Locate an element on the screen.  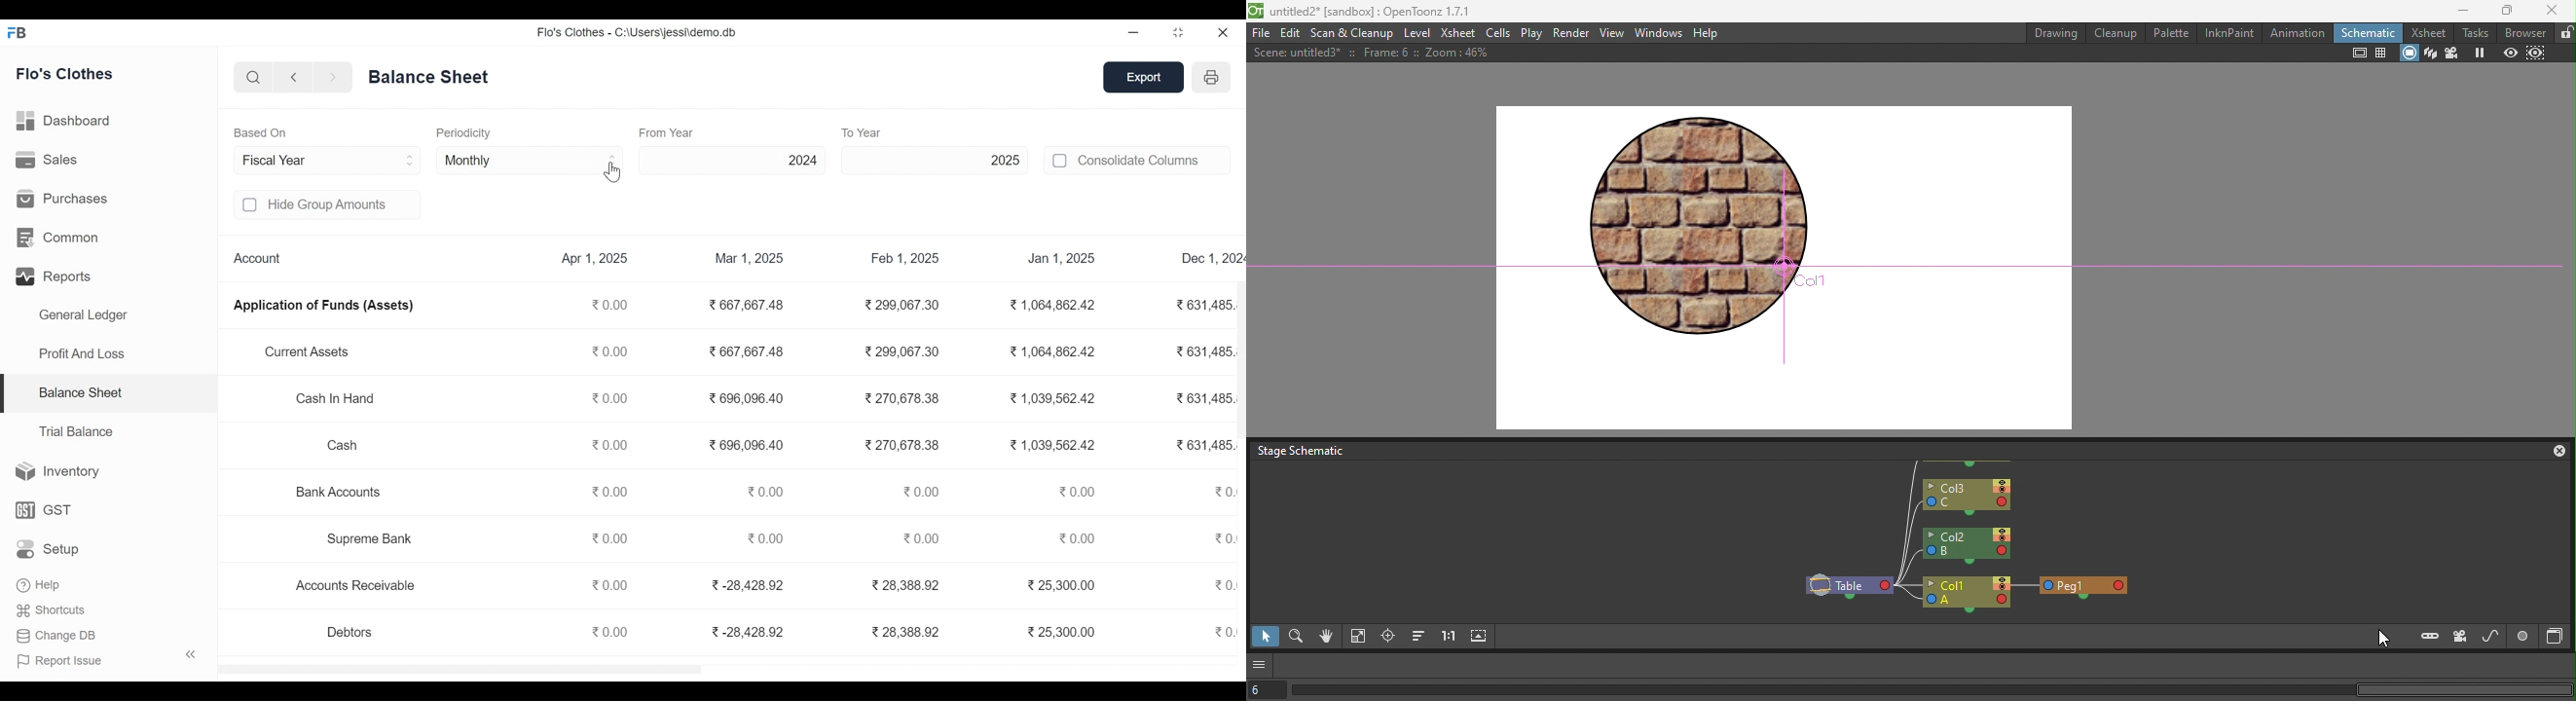
Cash 0.00 3 696,096.40 3270,678.38 ¥1,039,562.42 is located at coordinates (692, 447).